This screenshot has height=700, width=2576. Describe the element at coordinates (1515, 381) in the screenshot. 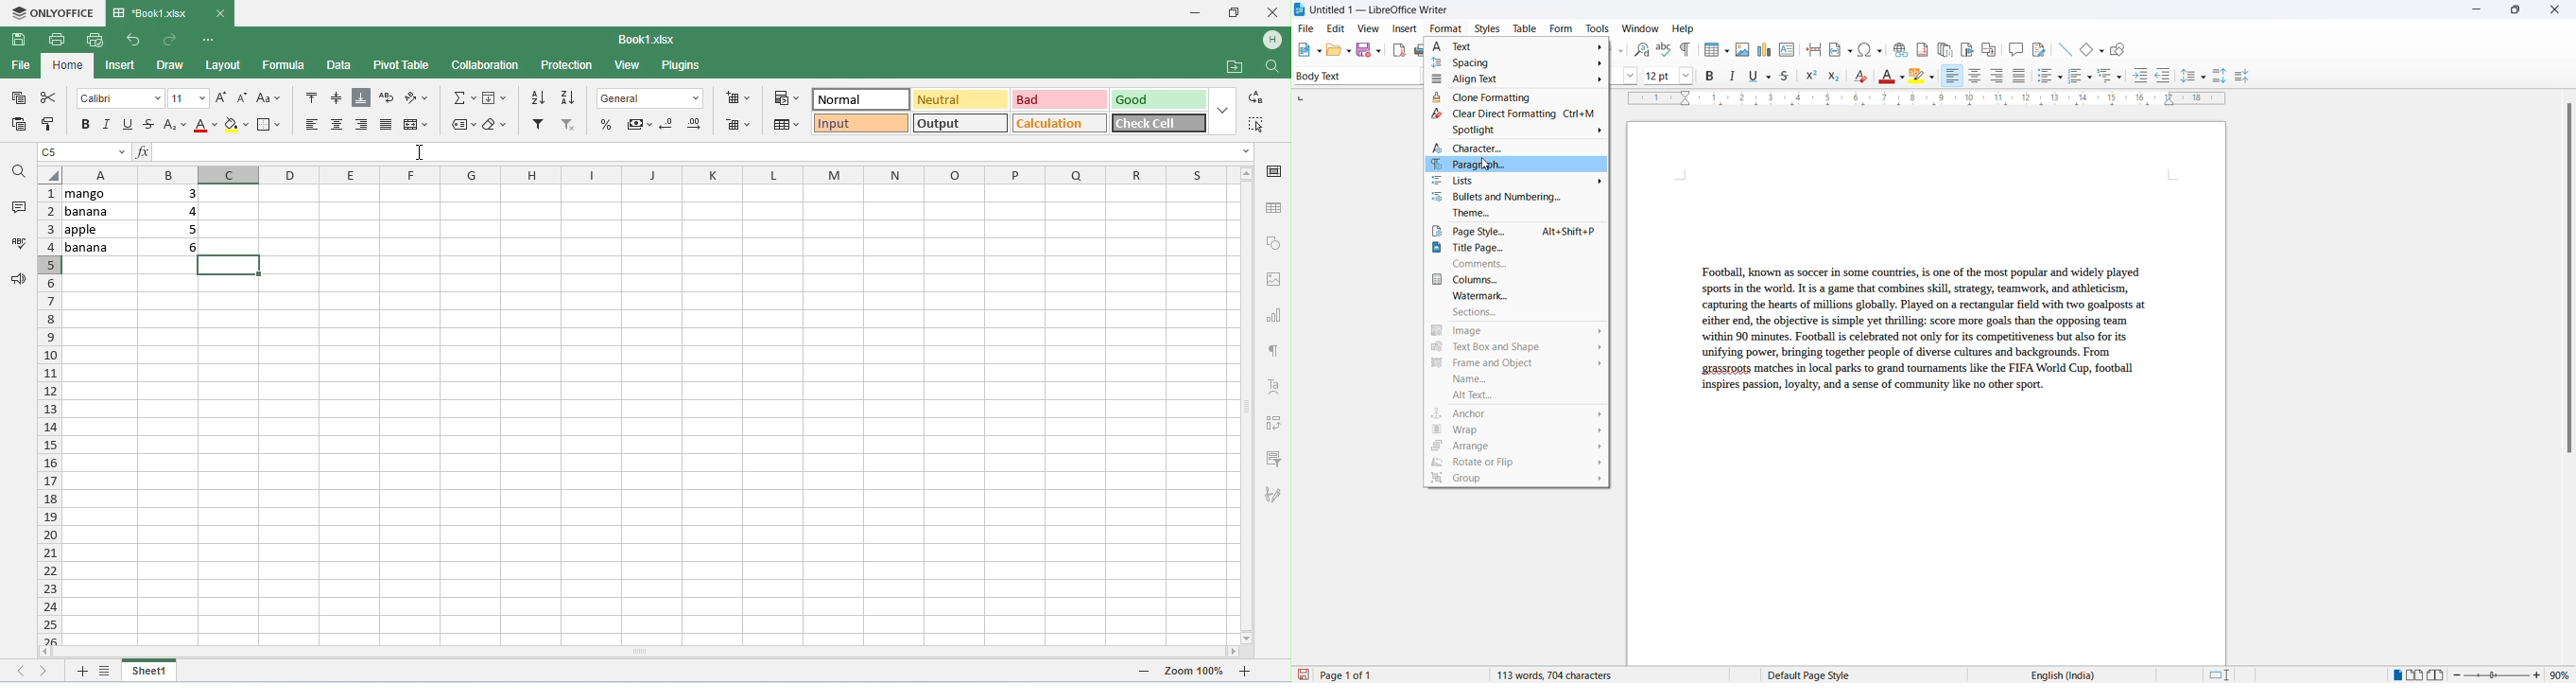

I see `name` at that location.